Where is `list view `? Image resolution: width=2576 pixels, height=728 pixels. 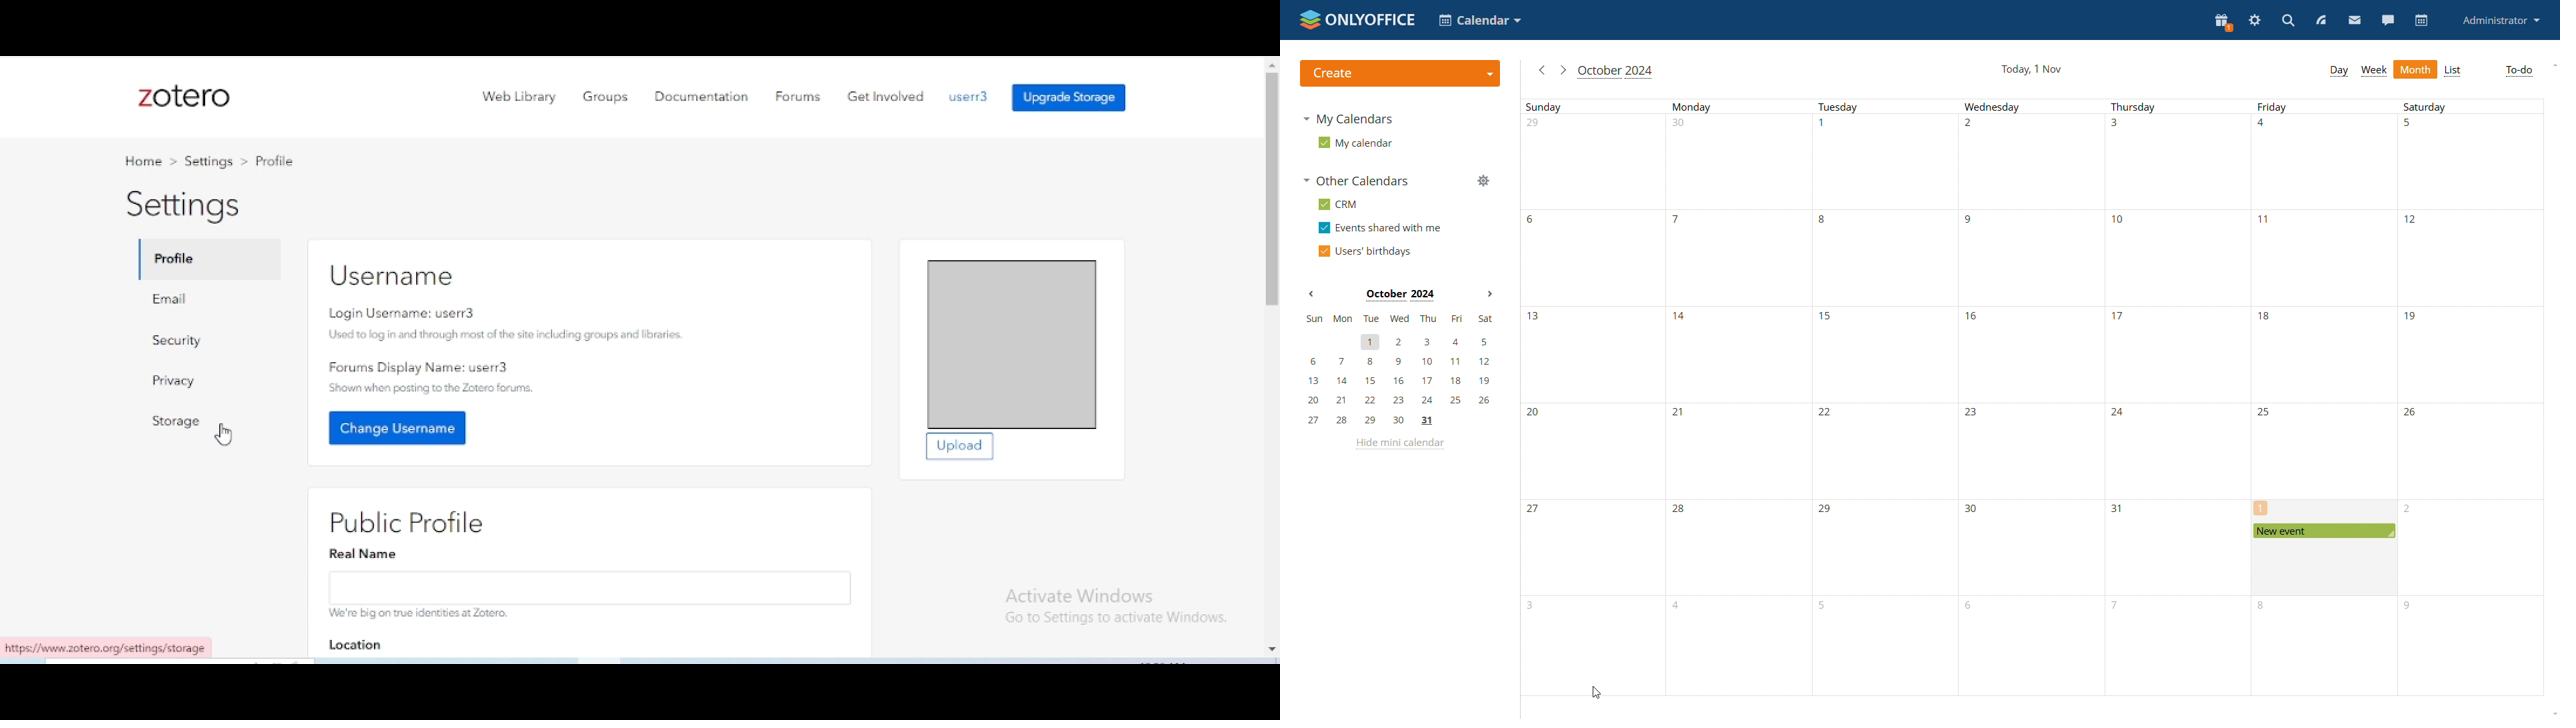 list view  is located at coordinates (2454, 70).